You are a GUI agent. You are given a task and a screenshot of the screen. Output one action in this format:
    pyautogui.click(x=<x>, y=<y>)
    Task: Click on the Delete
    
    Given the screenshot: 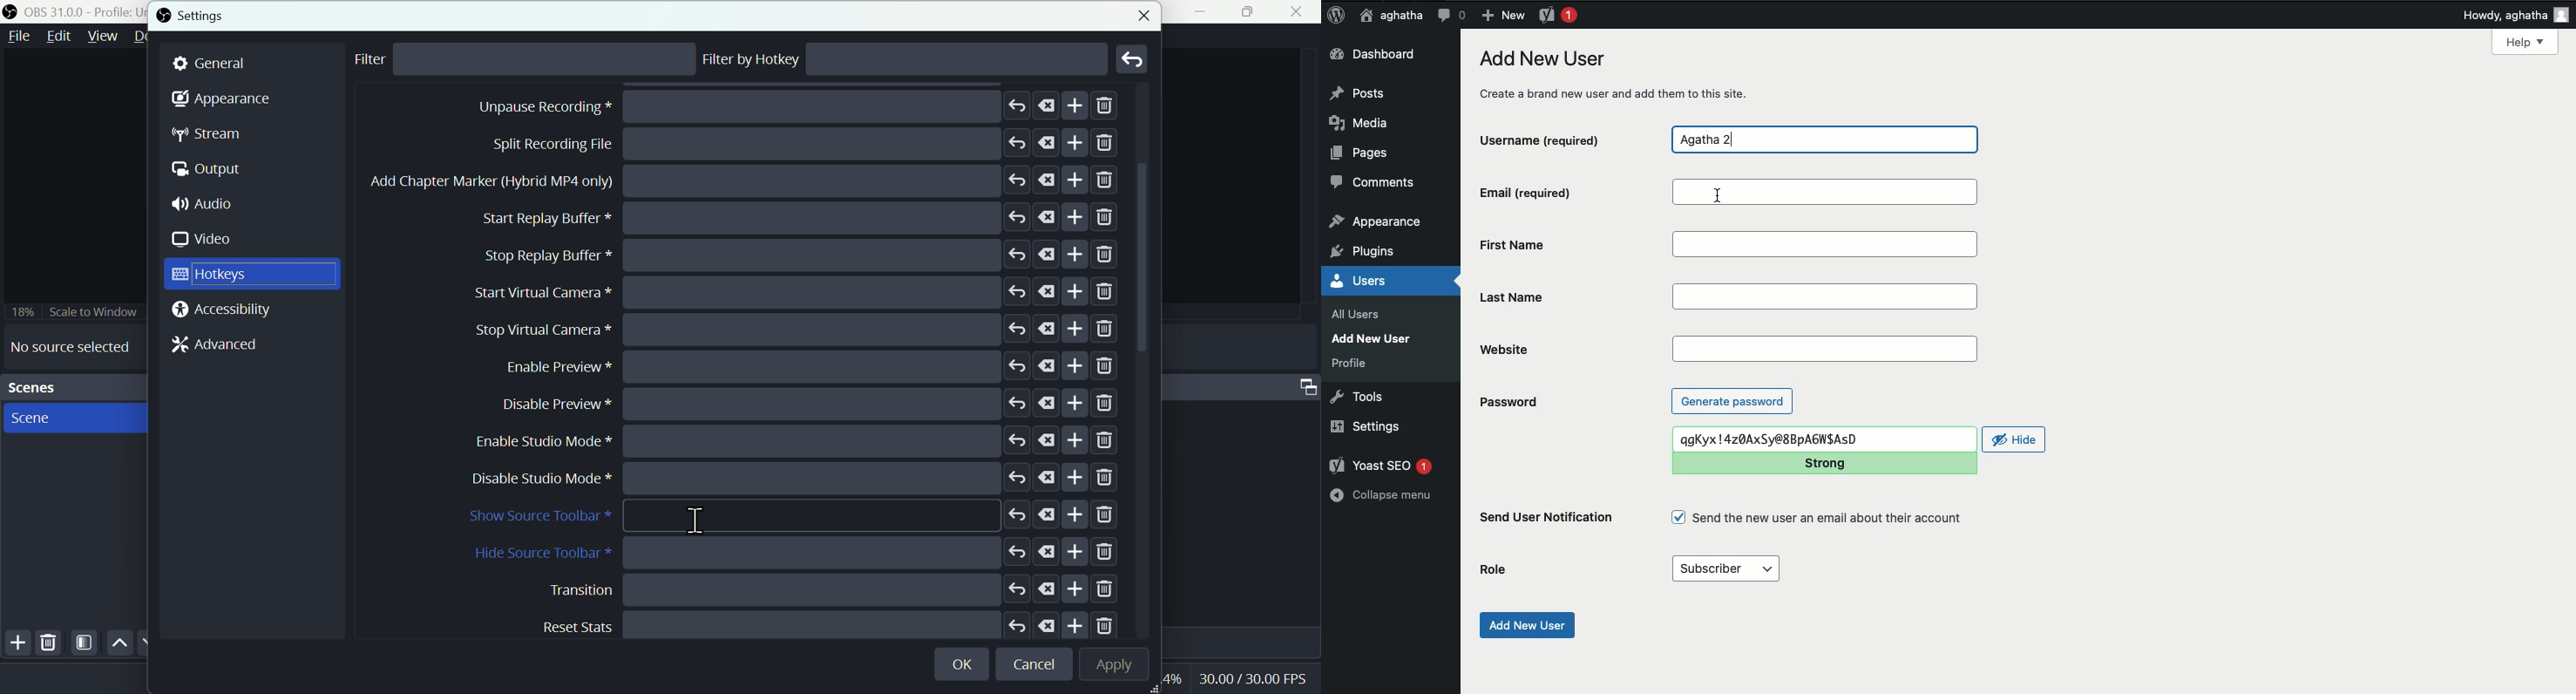 What is the action you would take?
    pyautogui.click(x=49, y=642)
    